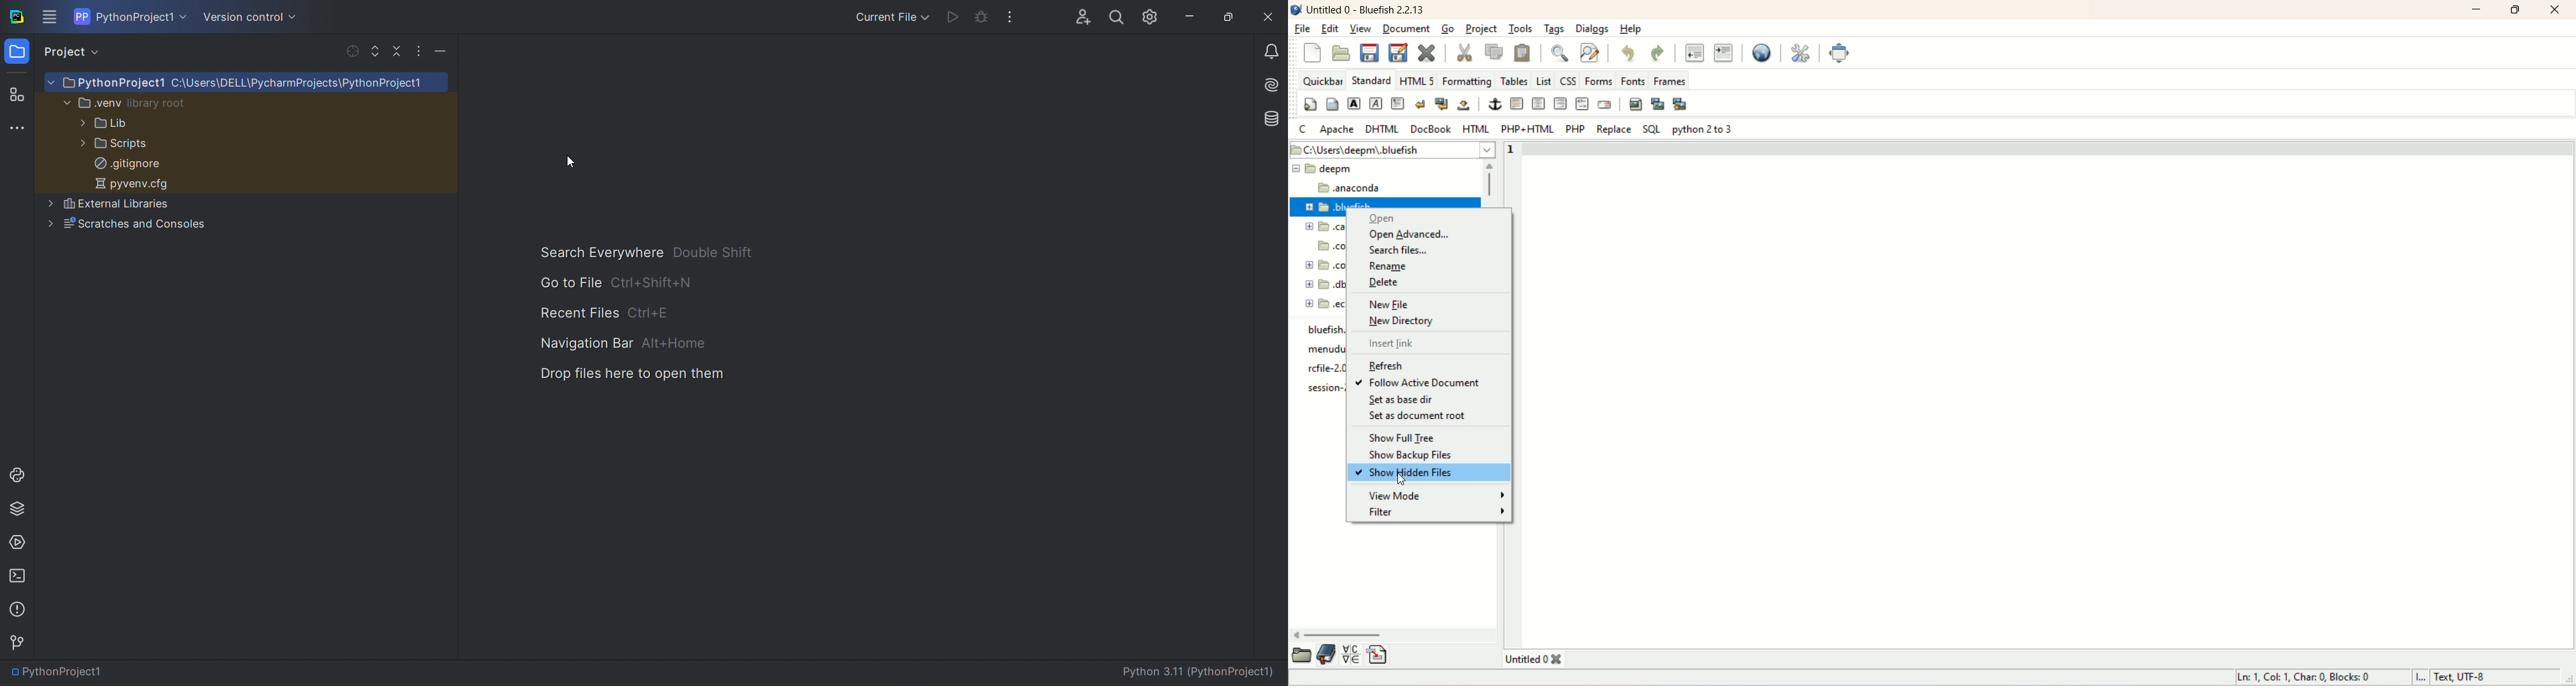 This screenshot has width=2576, height=700. What do you see at coordinates (1672, 81) in the screenshot?
I see `frames` at bounding box center [1672, 81].